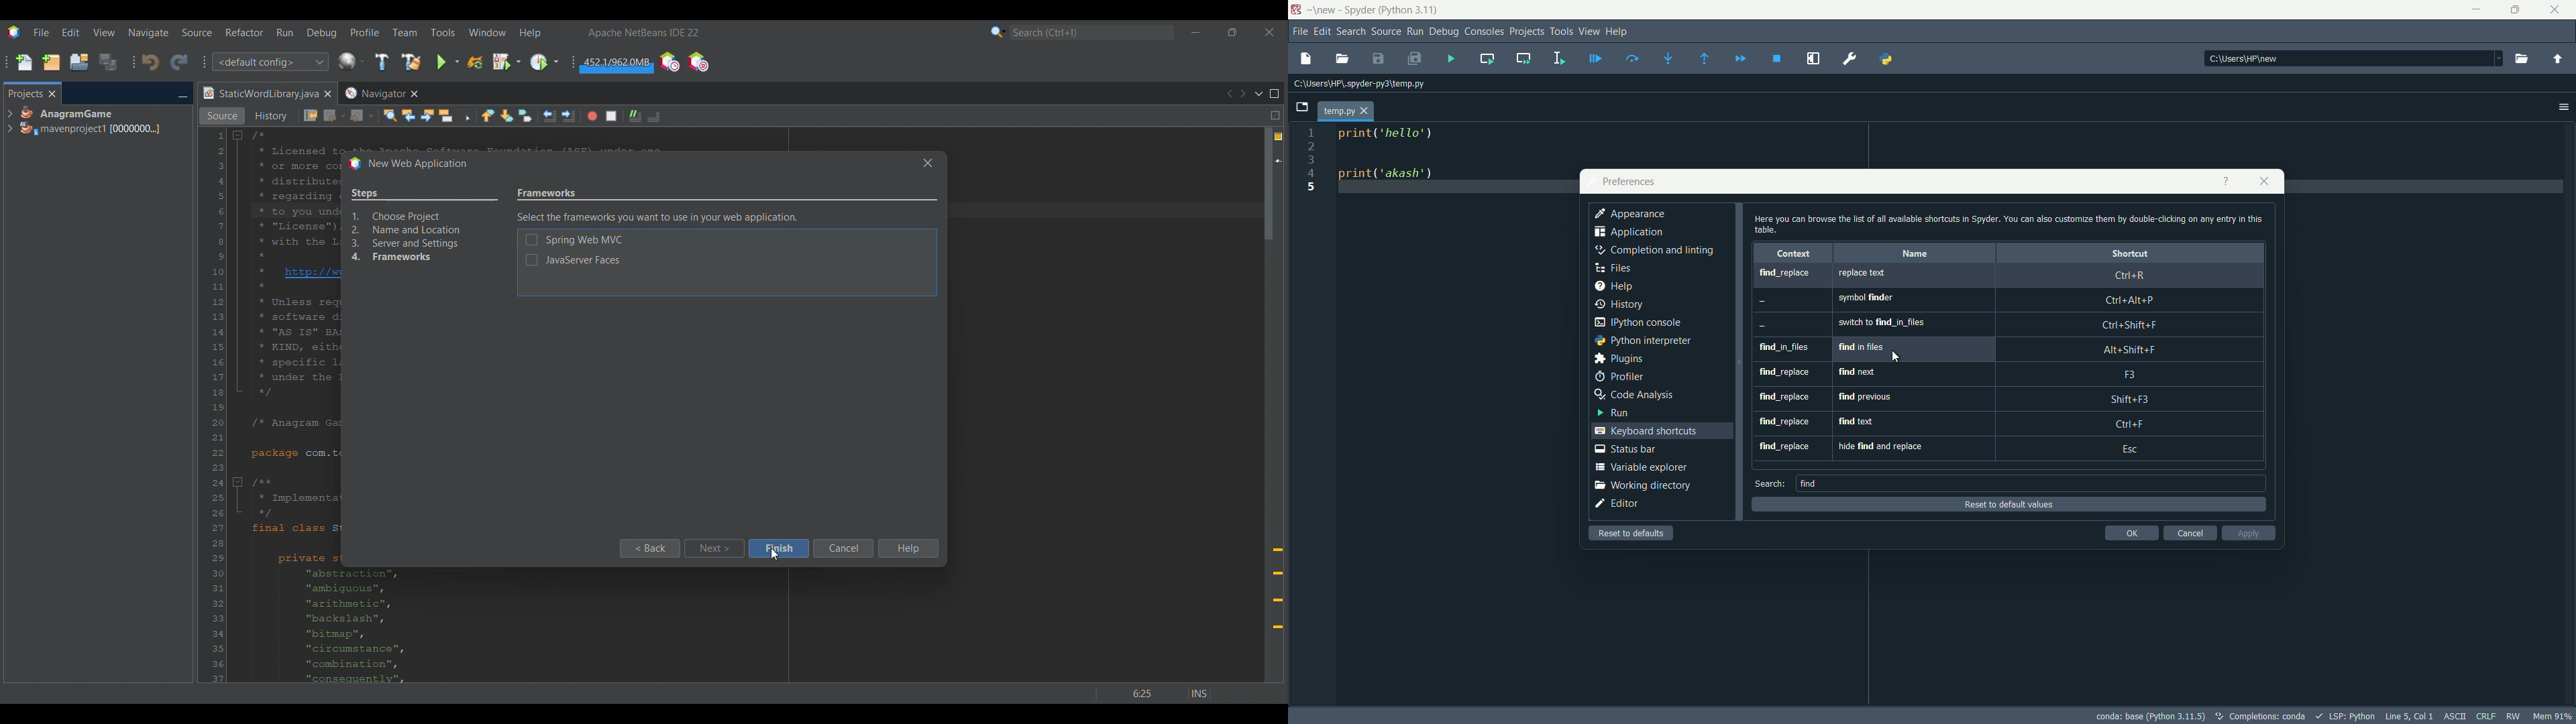 The width and height of the screenshot is (2576, 728). I want to click on help menu , so click(1622, 29).